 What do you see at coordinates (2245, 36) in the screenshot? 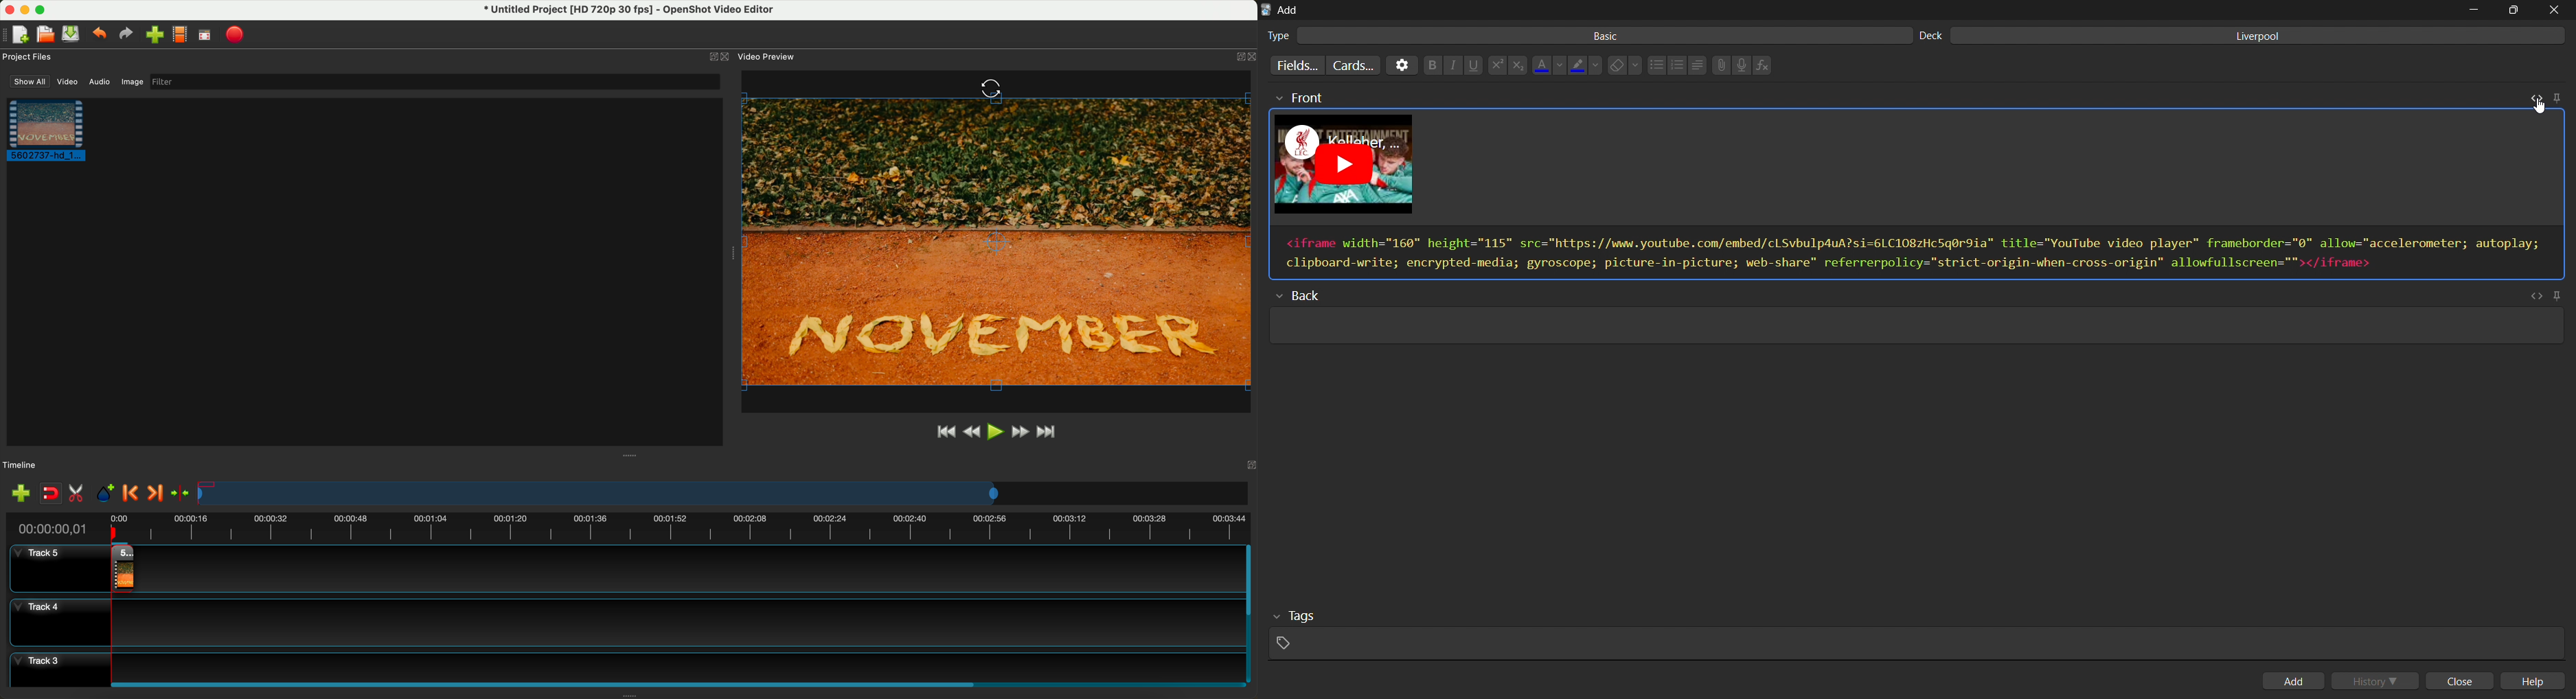
I see `liverpool deck input field` at bounding box center [2245, 36].